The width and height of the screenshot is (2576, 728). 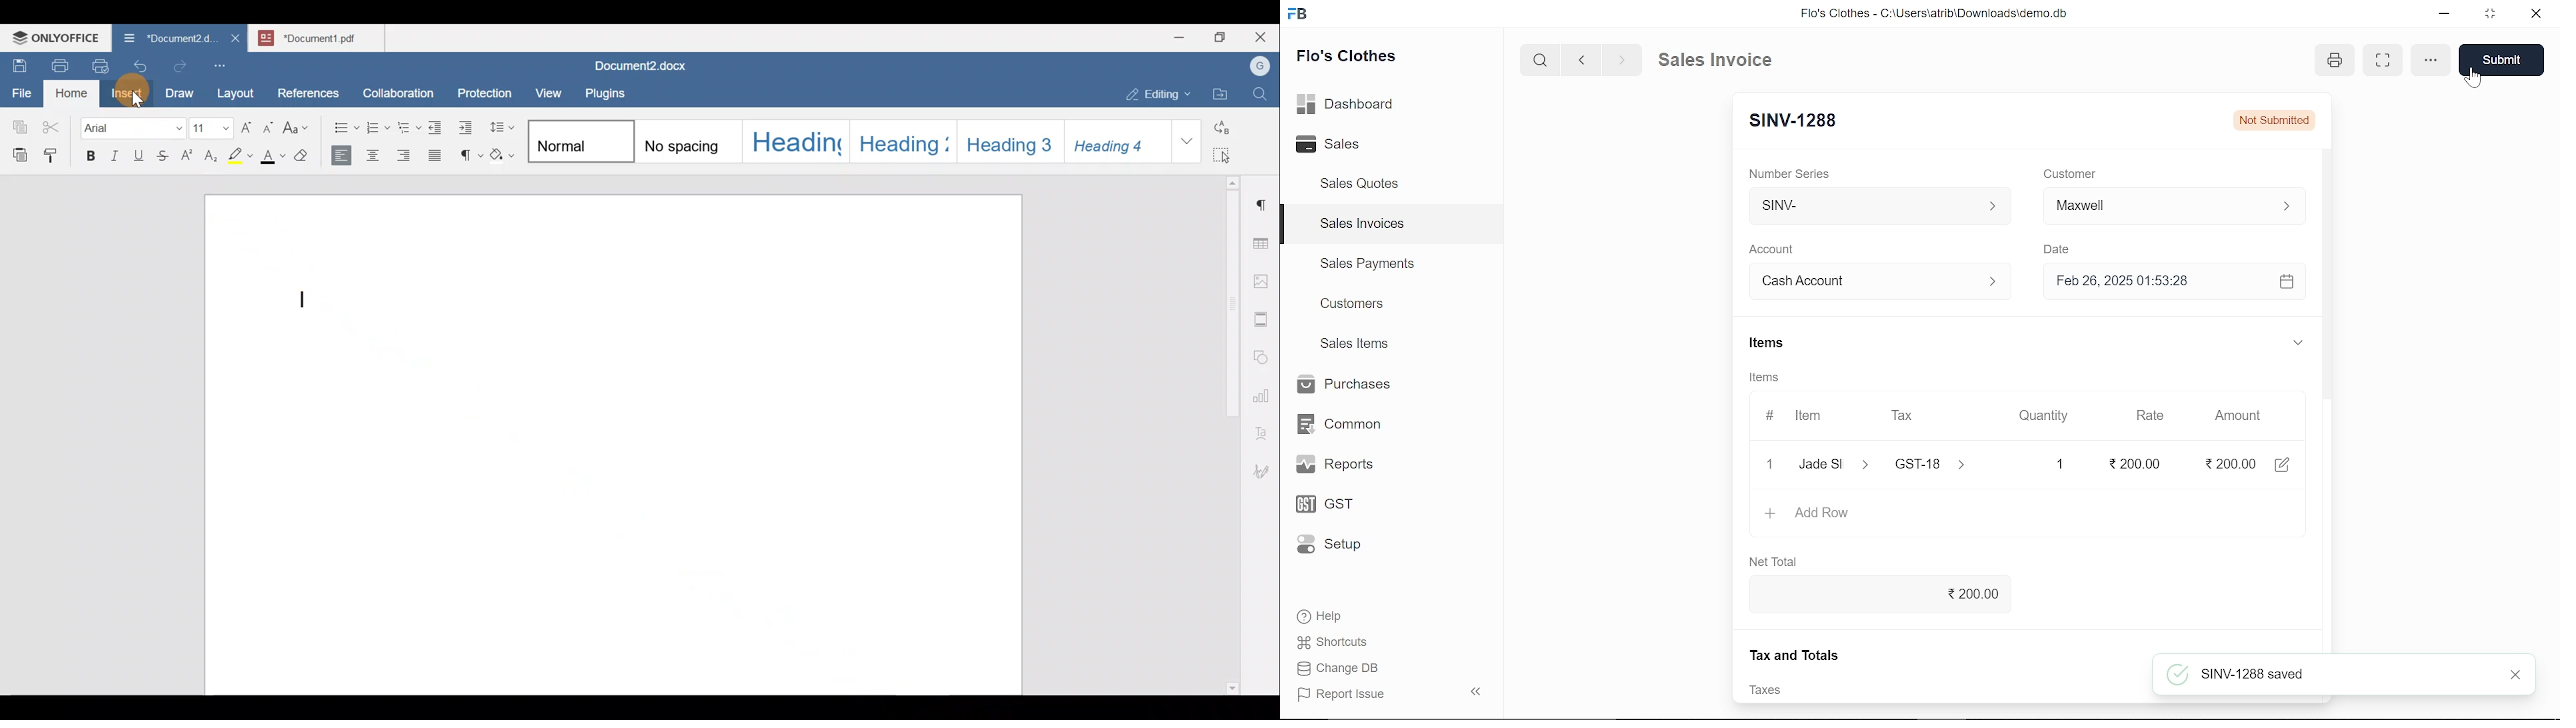 What do you see at coordinates (1261, 95) in the screenshot?
I see `Find` at bounding box center [1261, 95].